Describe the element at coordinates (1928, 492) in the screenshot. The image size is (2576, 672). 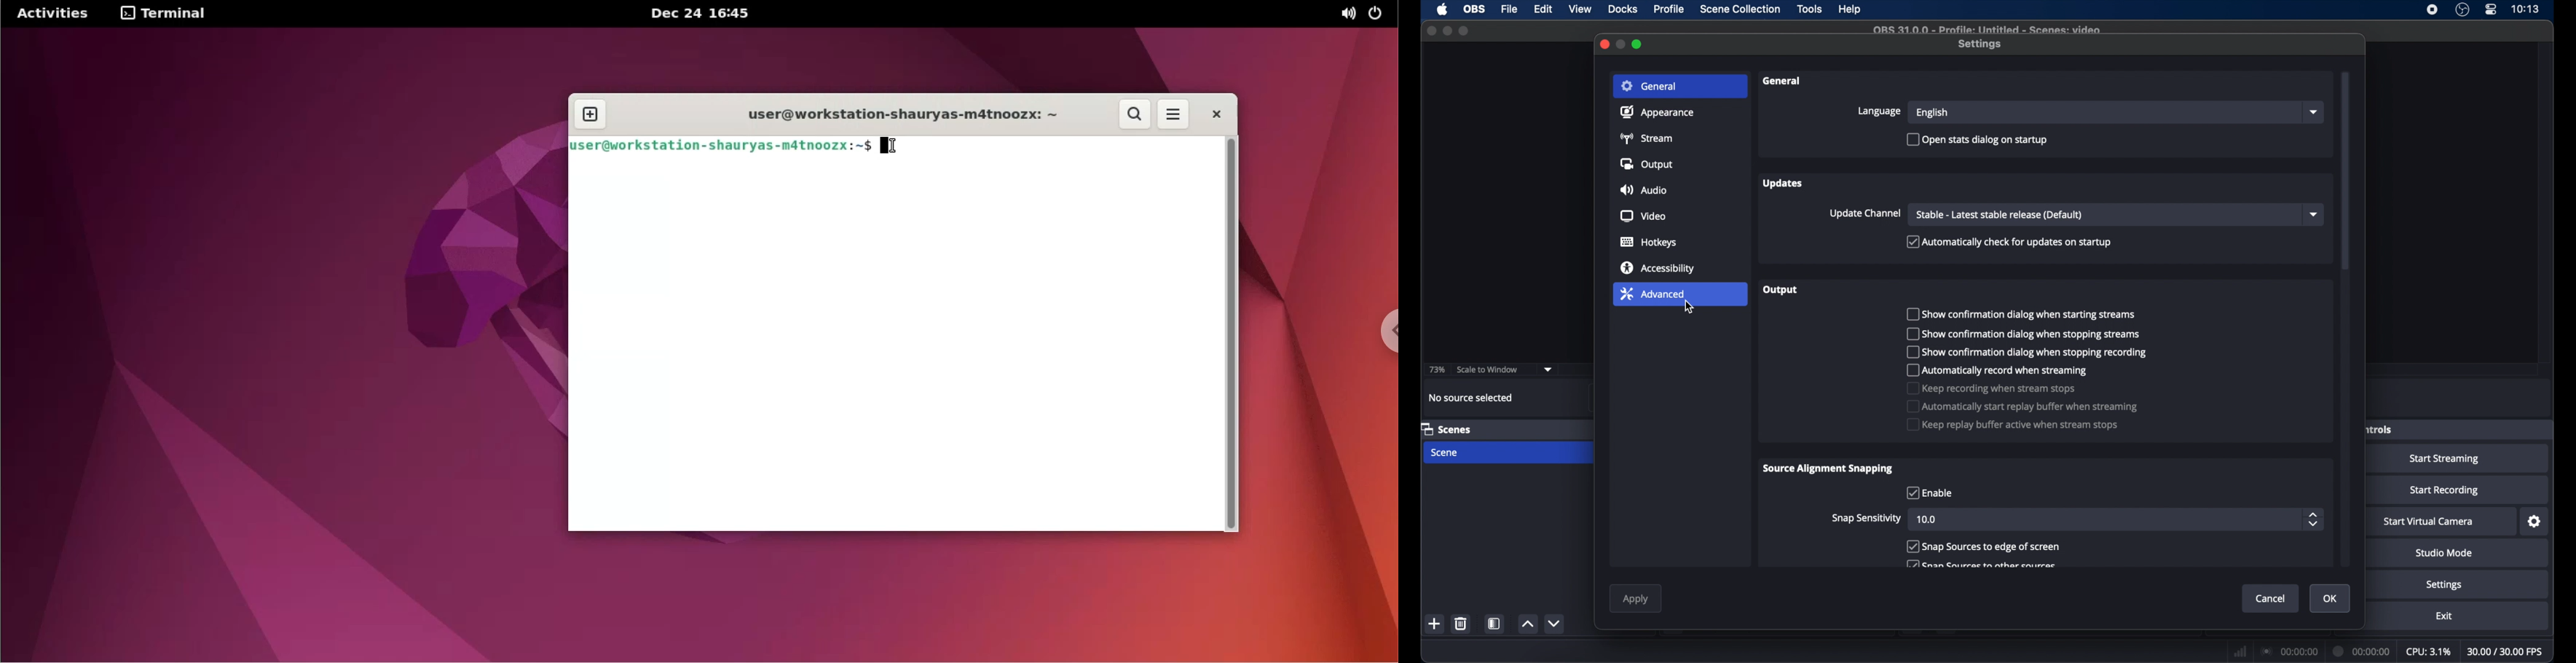
I see `checkbox` at that location.